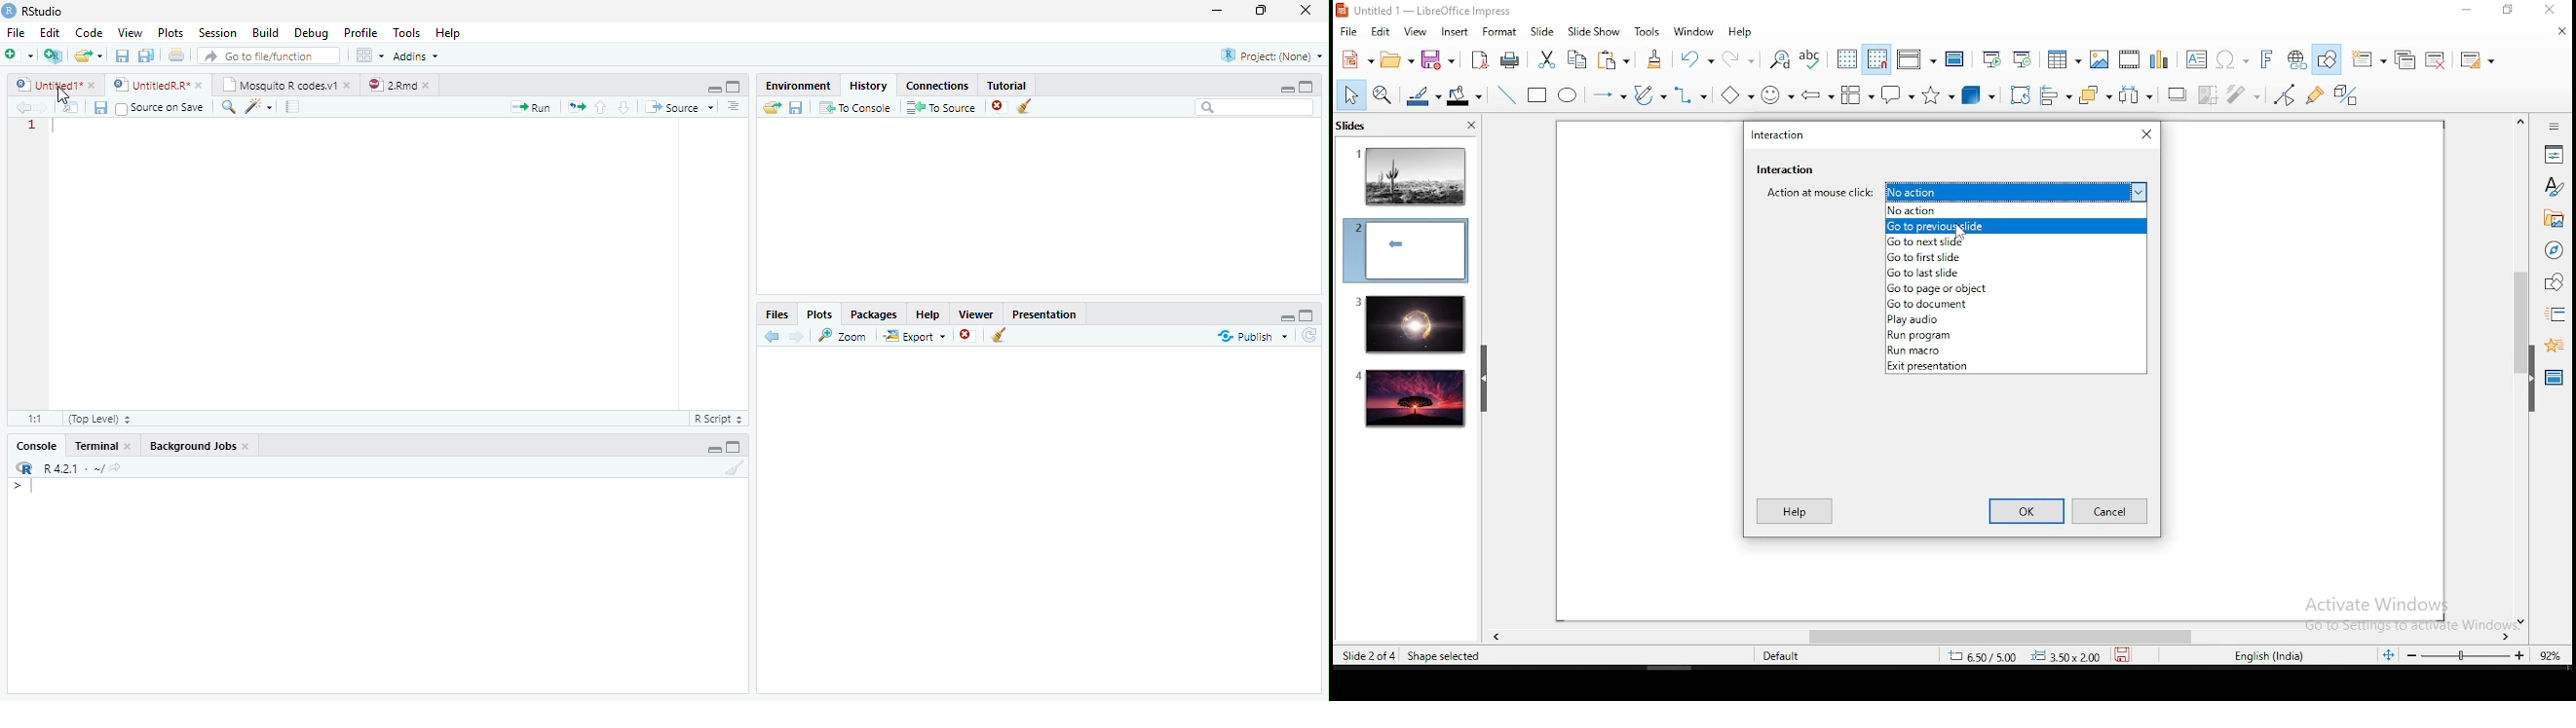 This screenshot has height=728, width=2576. Describe the element at coordinates (201, 445) in the screenshot. I see `Background Jobs.` at that location.